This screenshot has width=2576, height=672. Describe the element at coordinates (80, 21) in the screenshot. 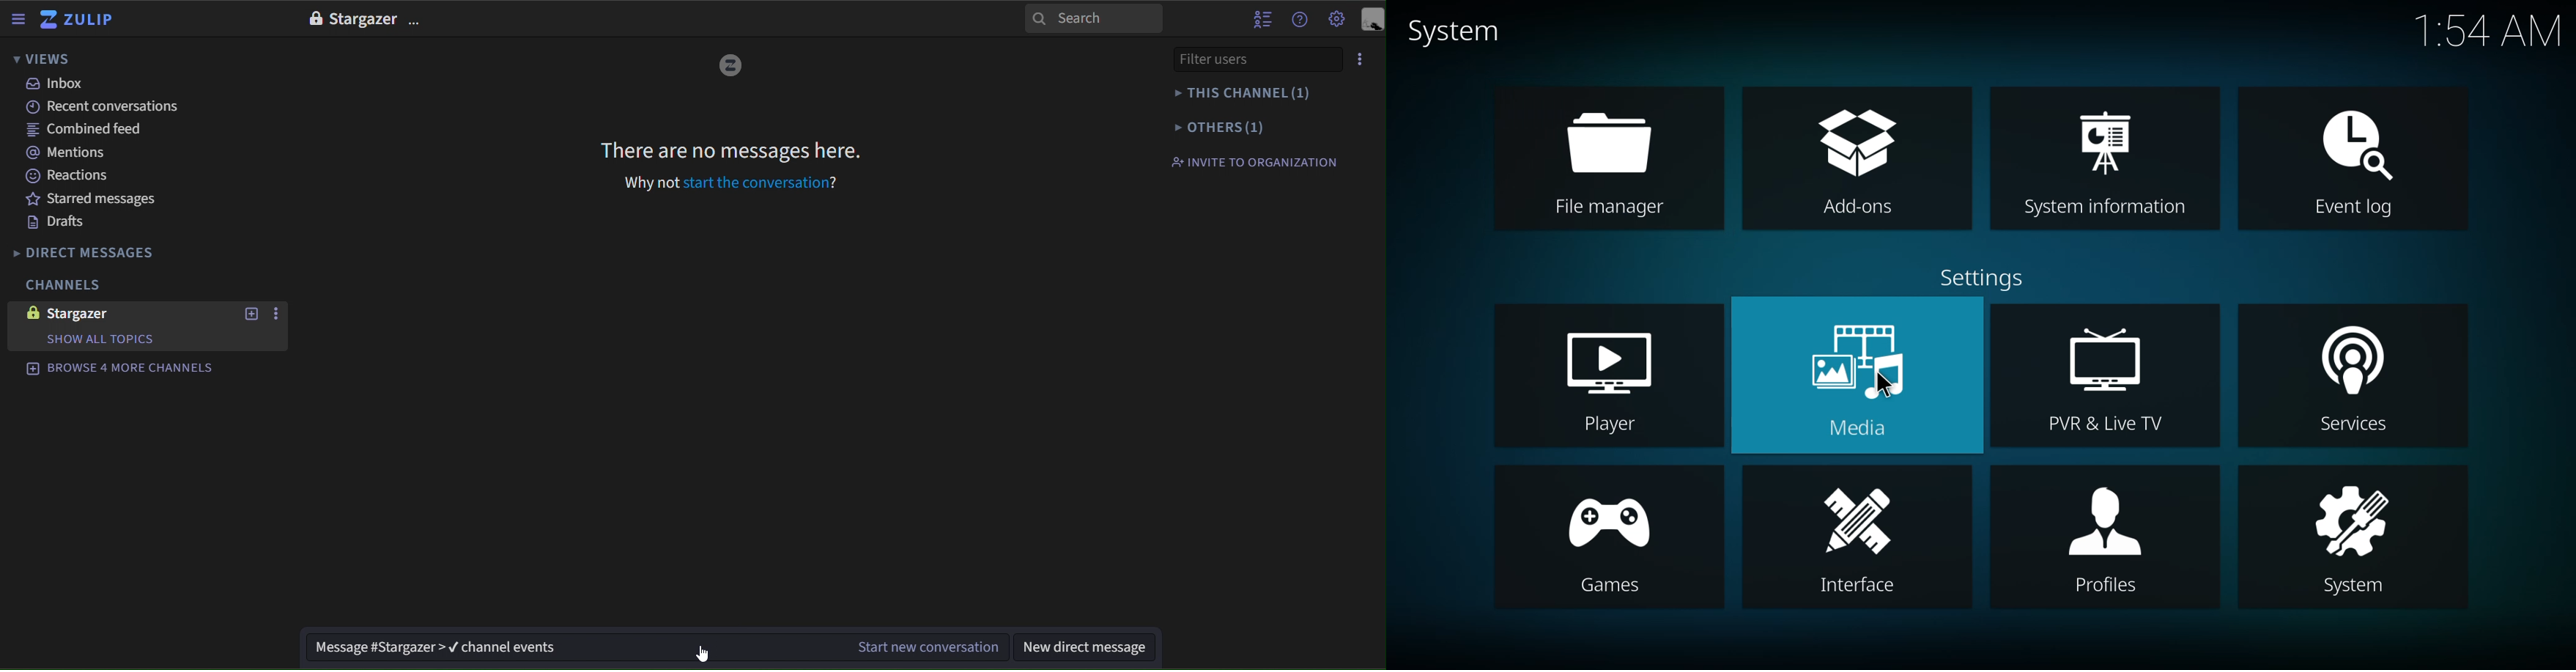

I see `zulip` at that location.